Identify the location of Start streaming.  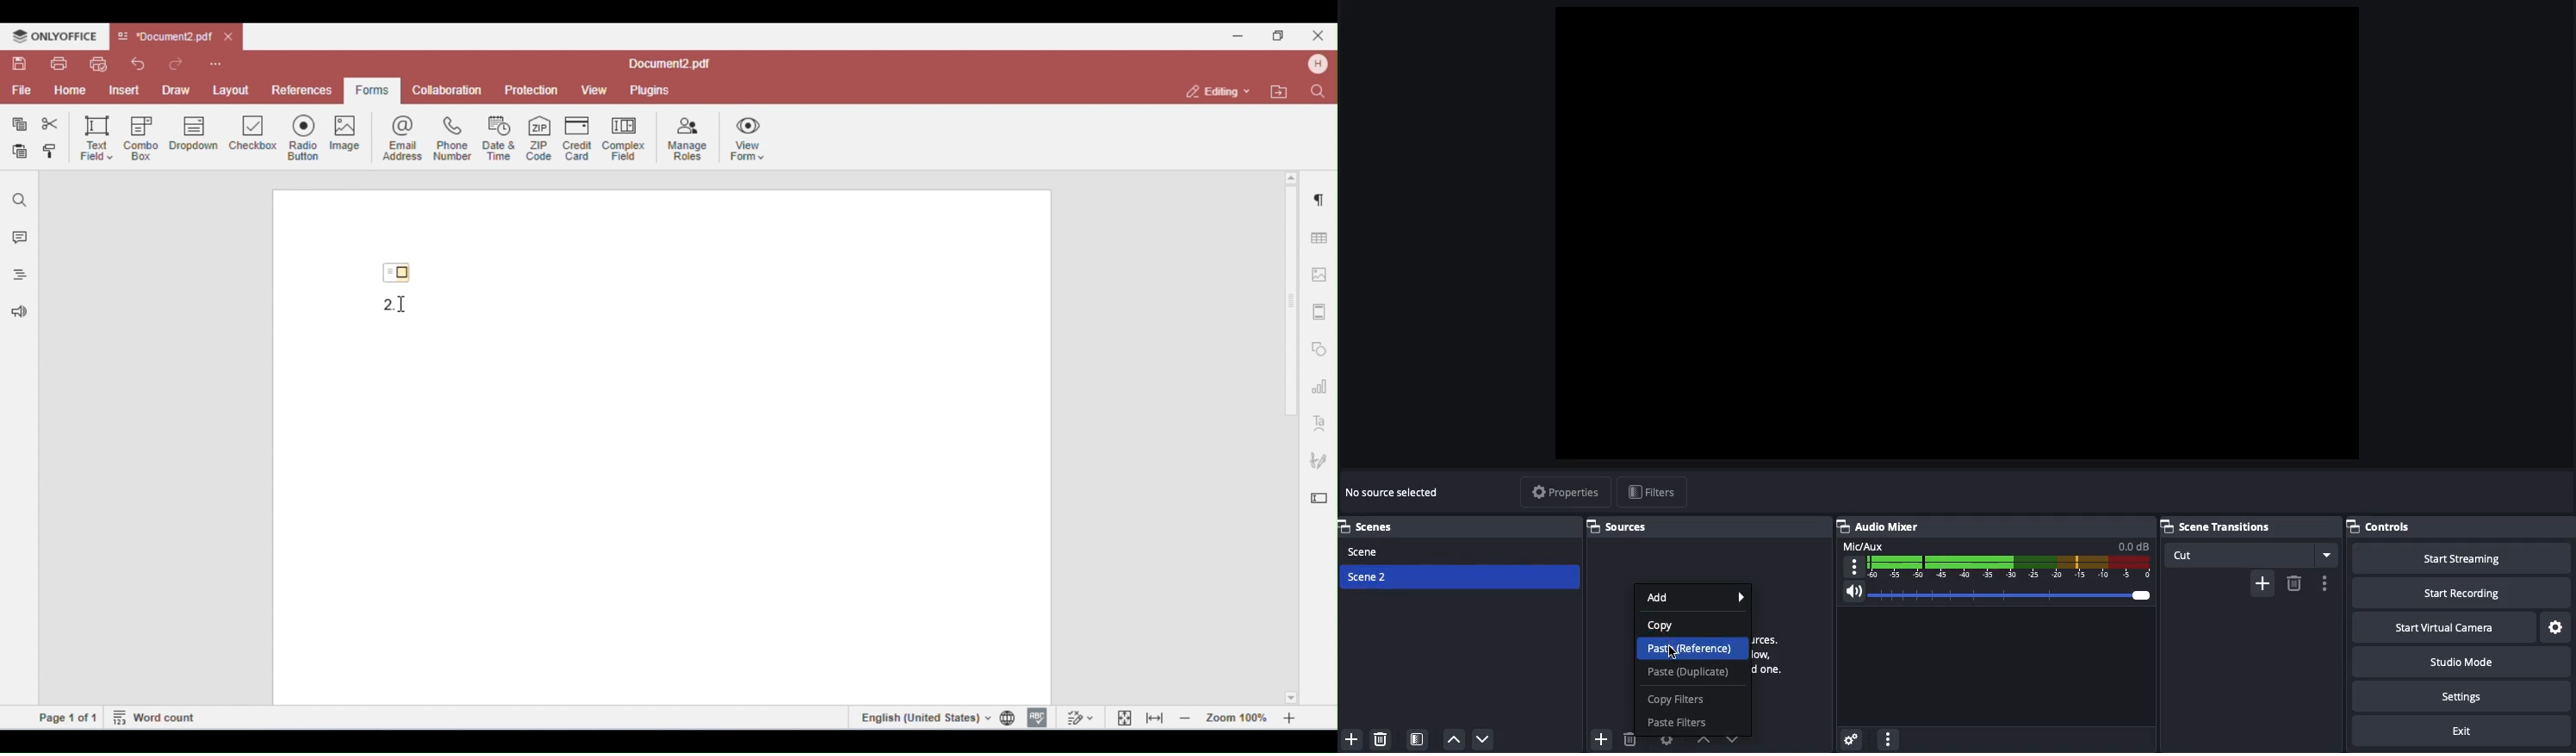
(2461, 558).